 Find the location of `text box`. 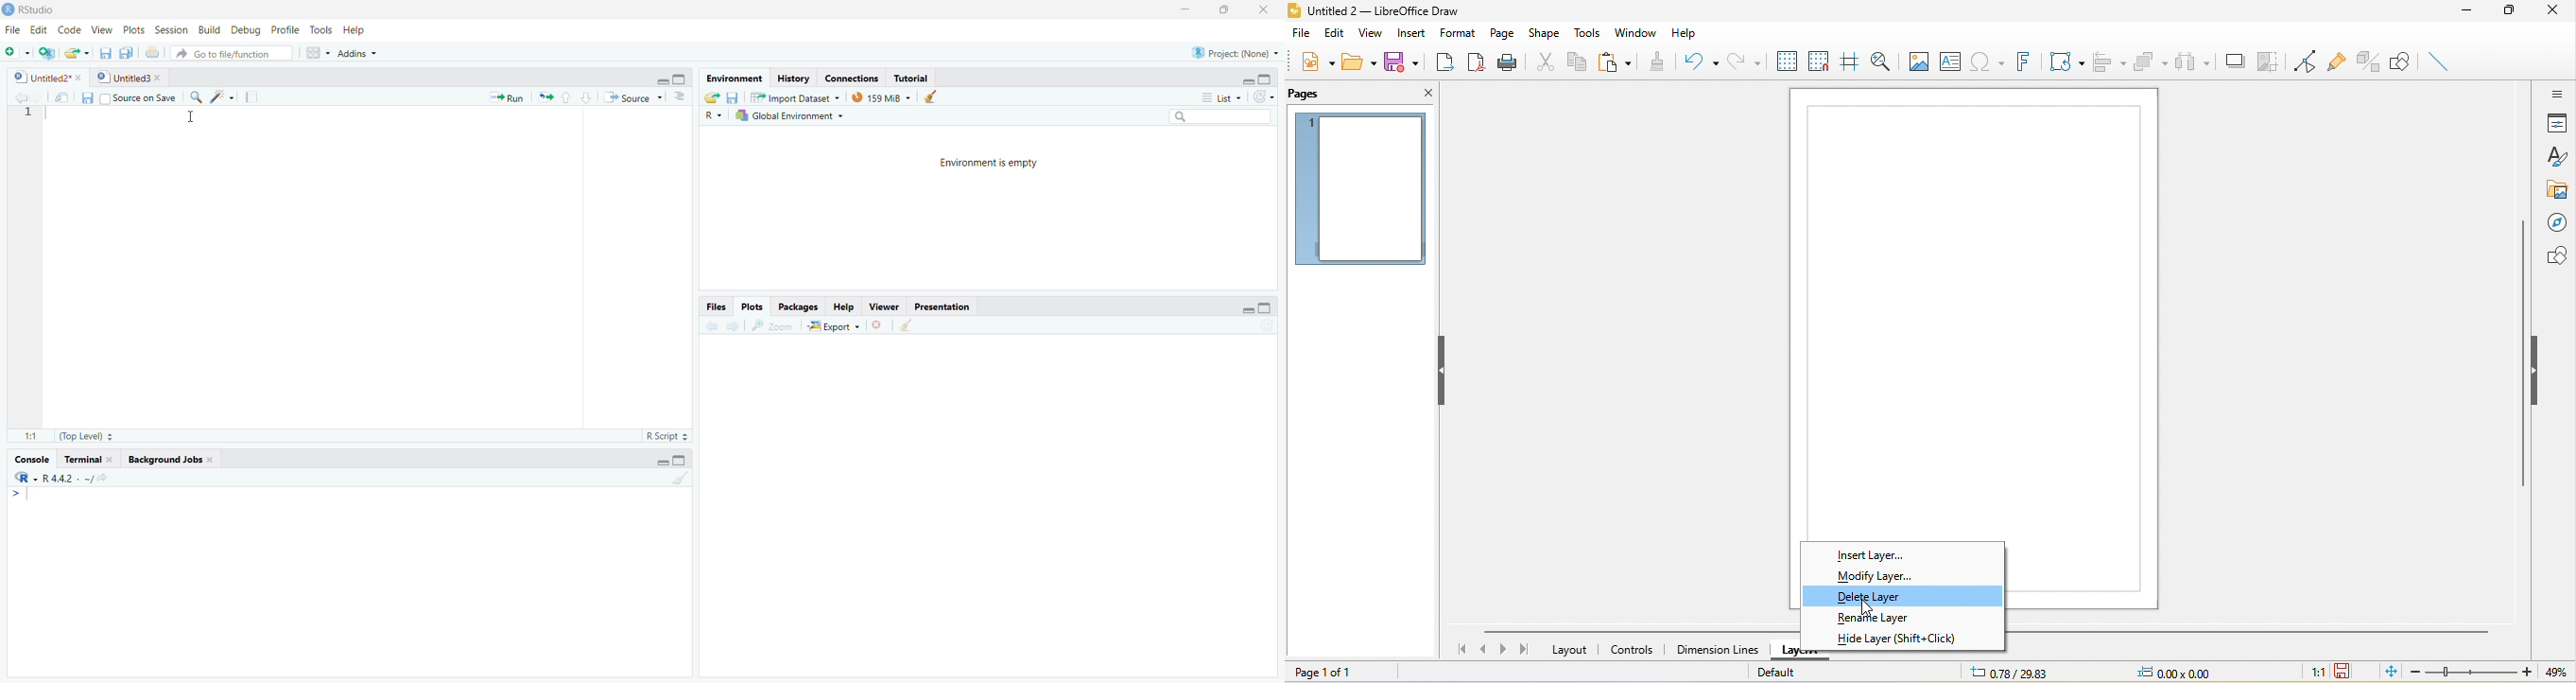

text box is located at coordinates (1948, 62).